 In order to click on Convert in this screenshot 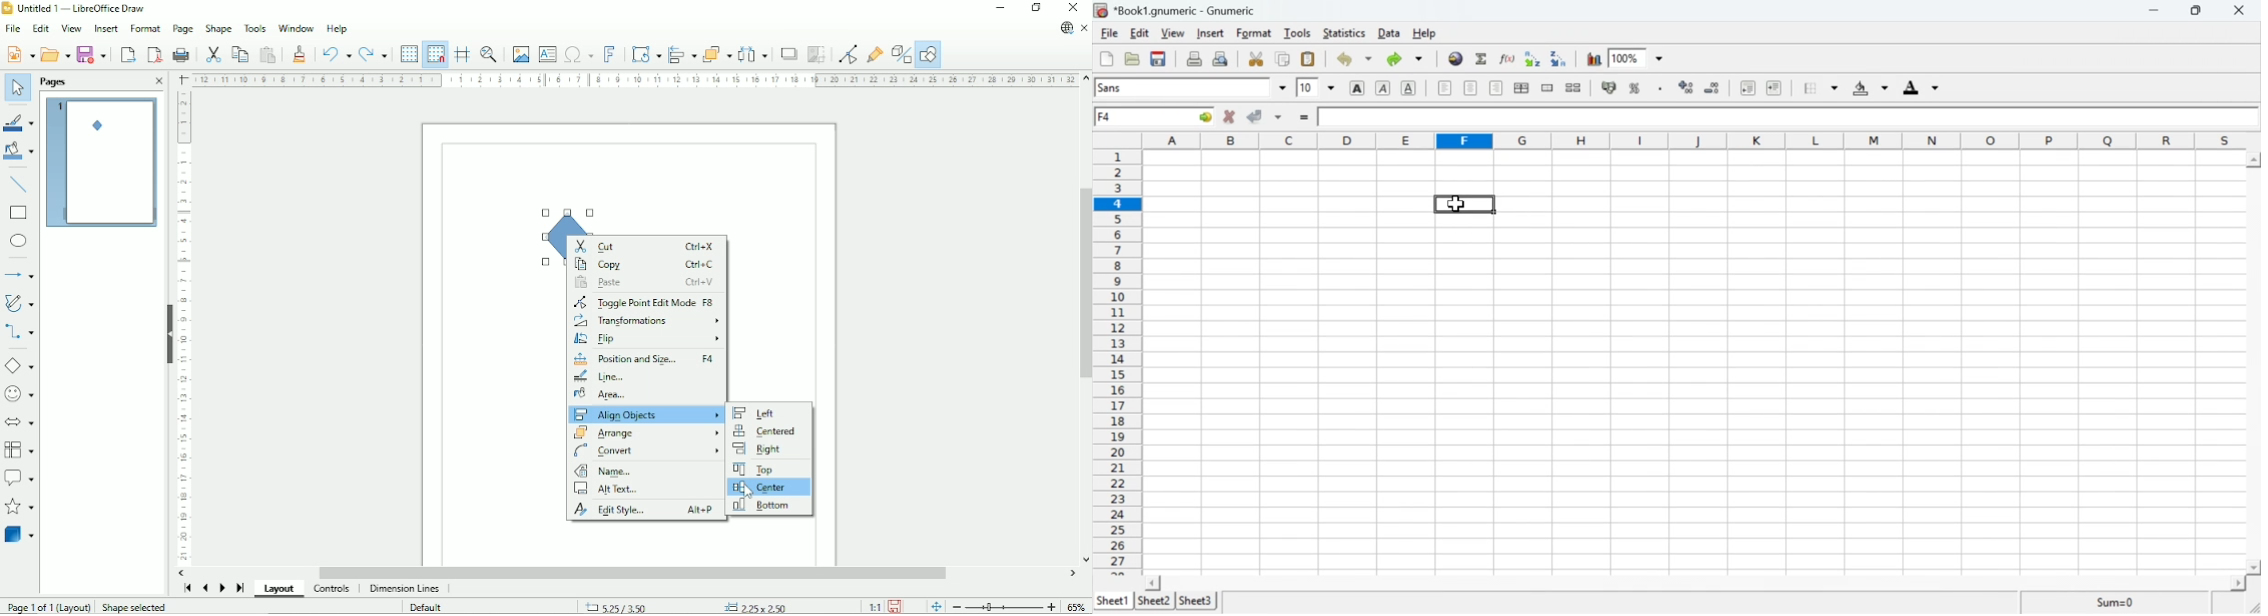, I will do `click(645, 450)`.